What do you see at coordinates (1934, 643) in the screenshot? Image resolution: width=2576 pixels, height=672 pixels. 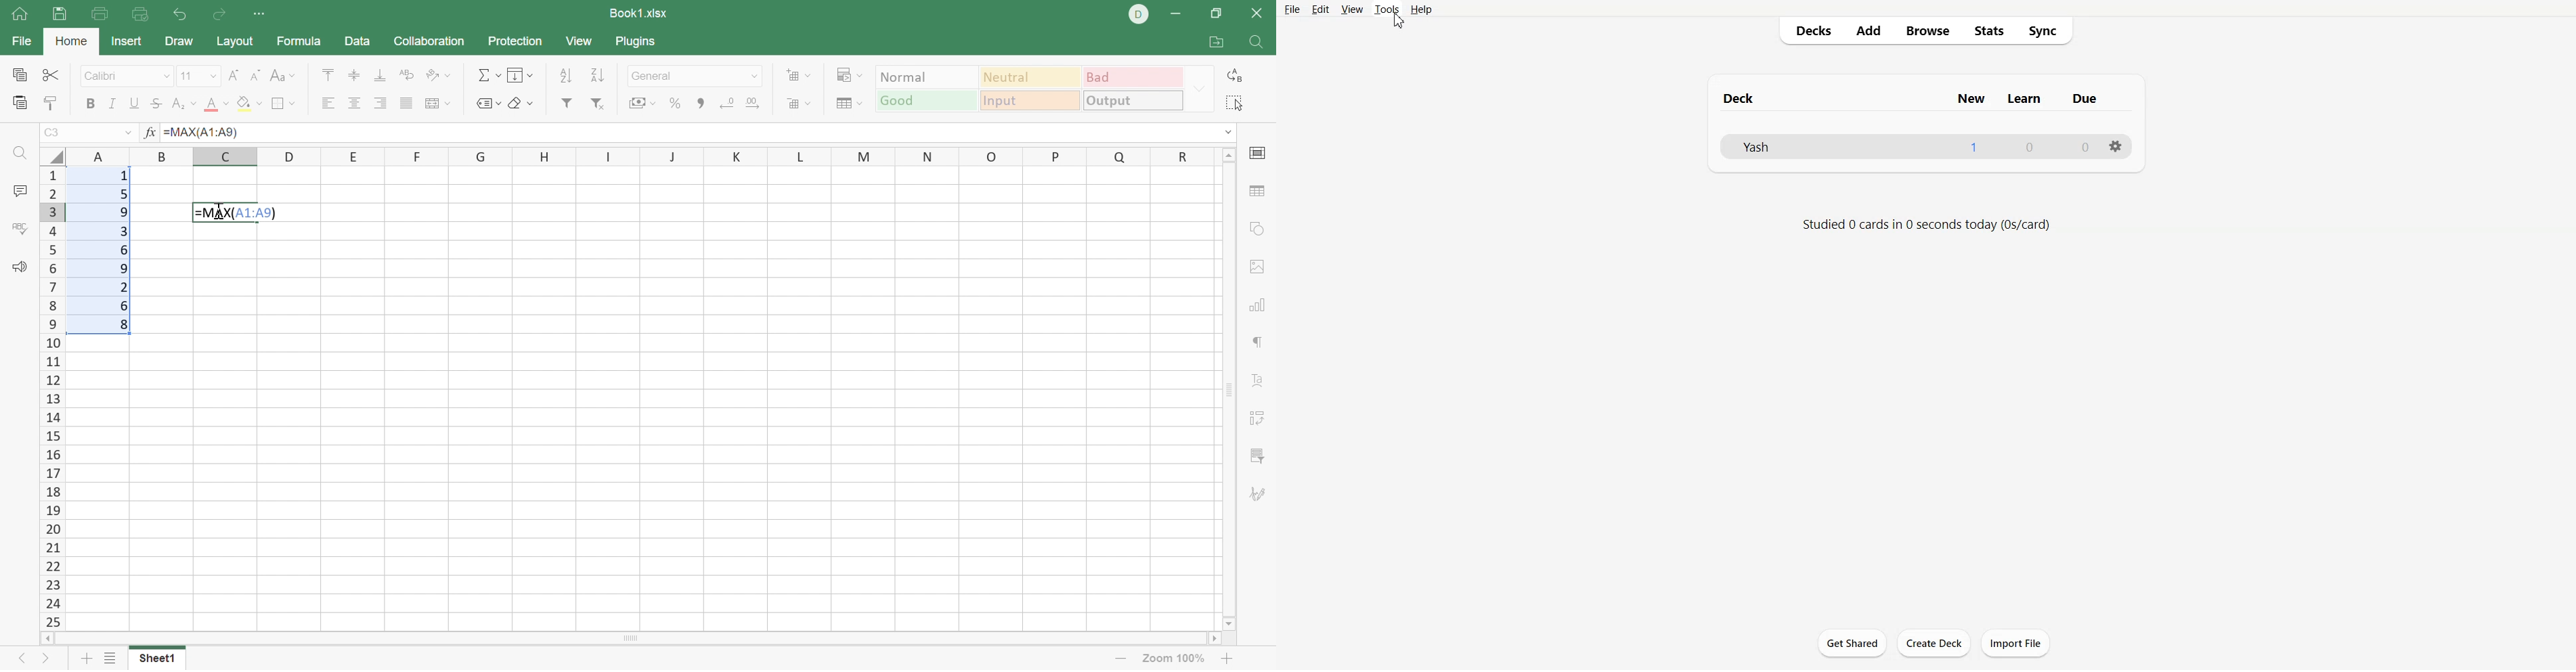 I see `Create Deck` at bounding box center [1934, 643].